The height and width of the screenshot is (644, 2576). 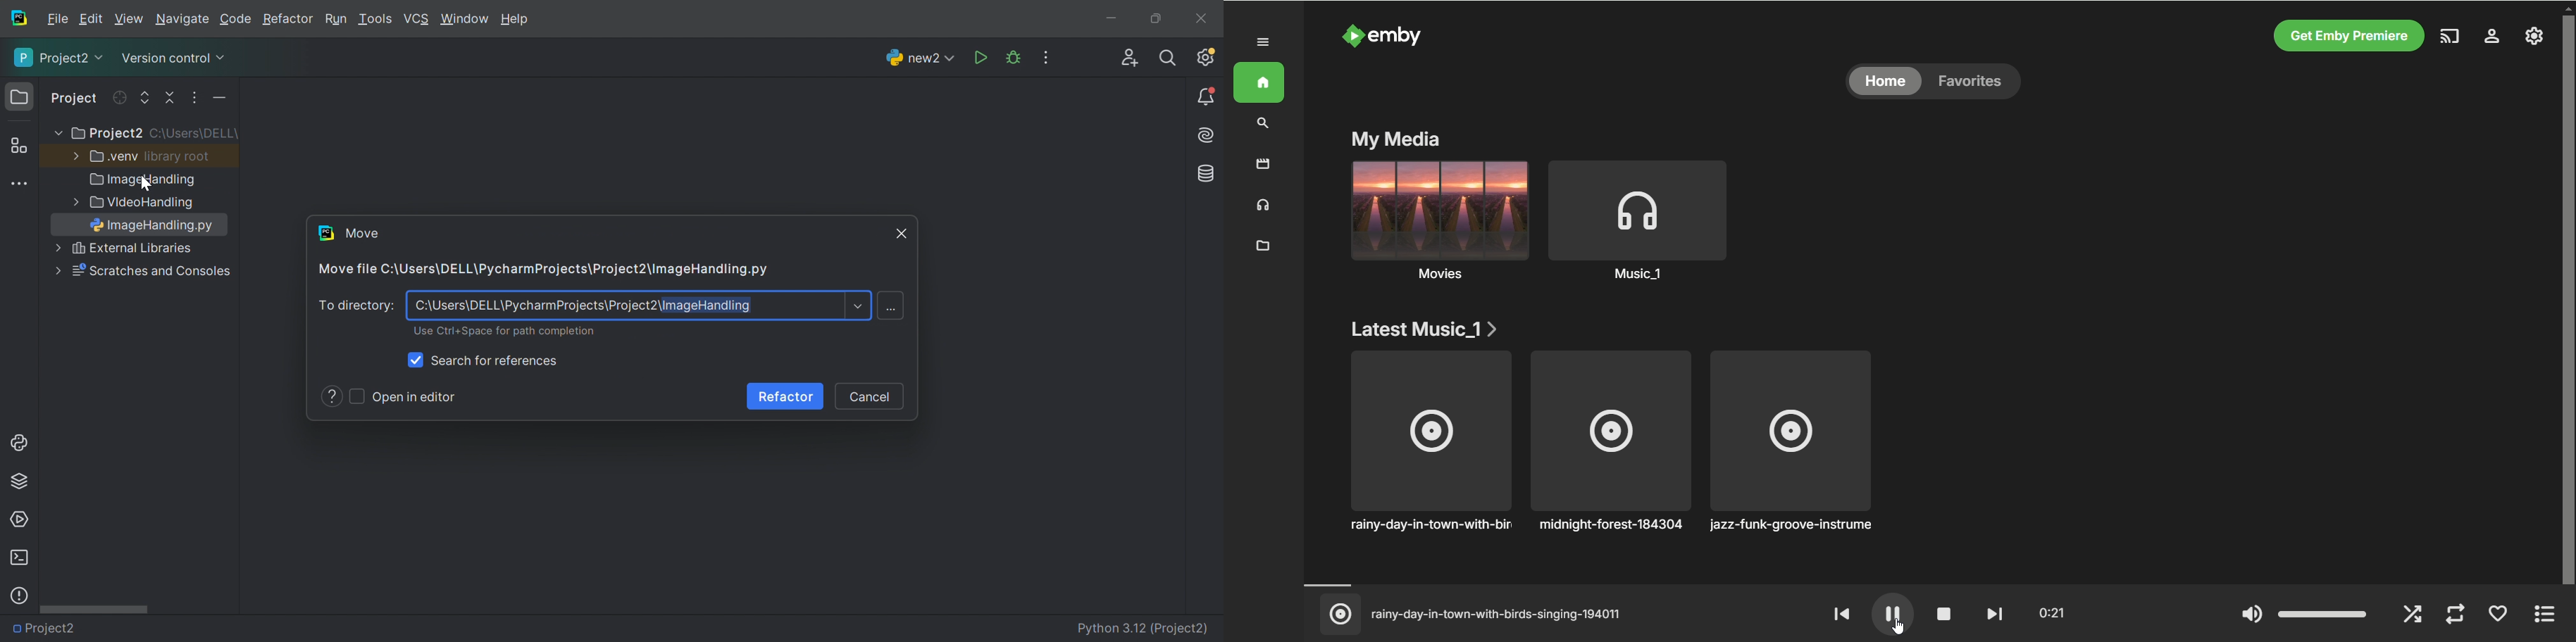 What do you see at coordinates (1013, 58) in the screenshot?
I see `Debug` at bounding box center [1013, 58].